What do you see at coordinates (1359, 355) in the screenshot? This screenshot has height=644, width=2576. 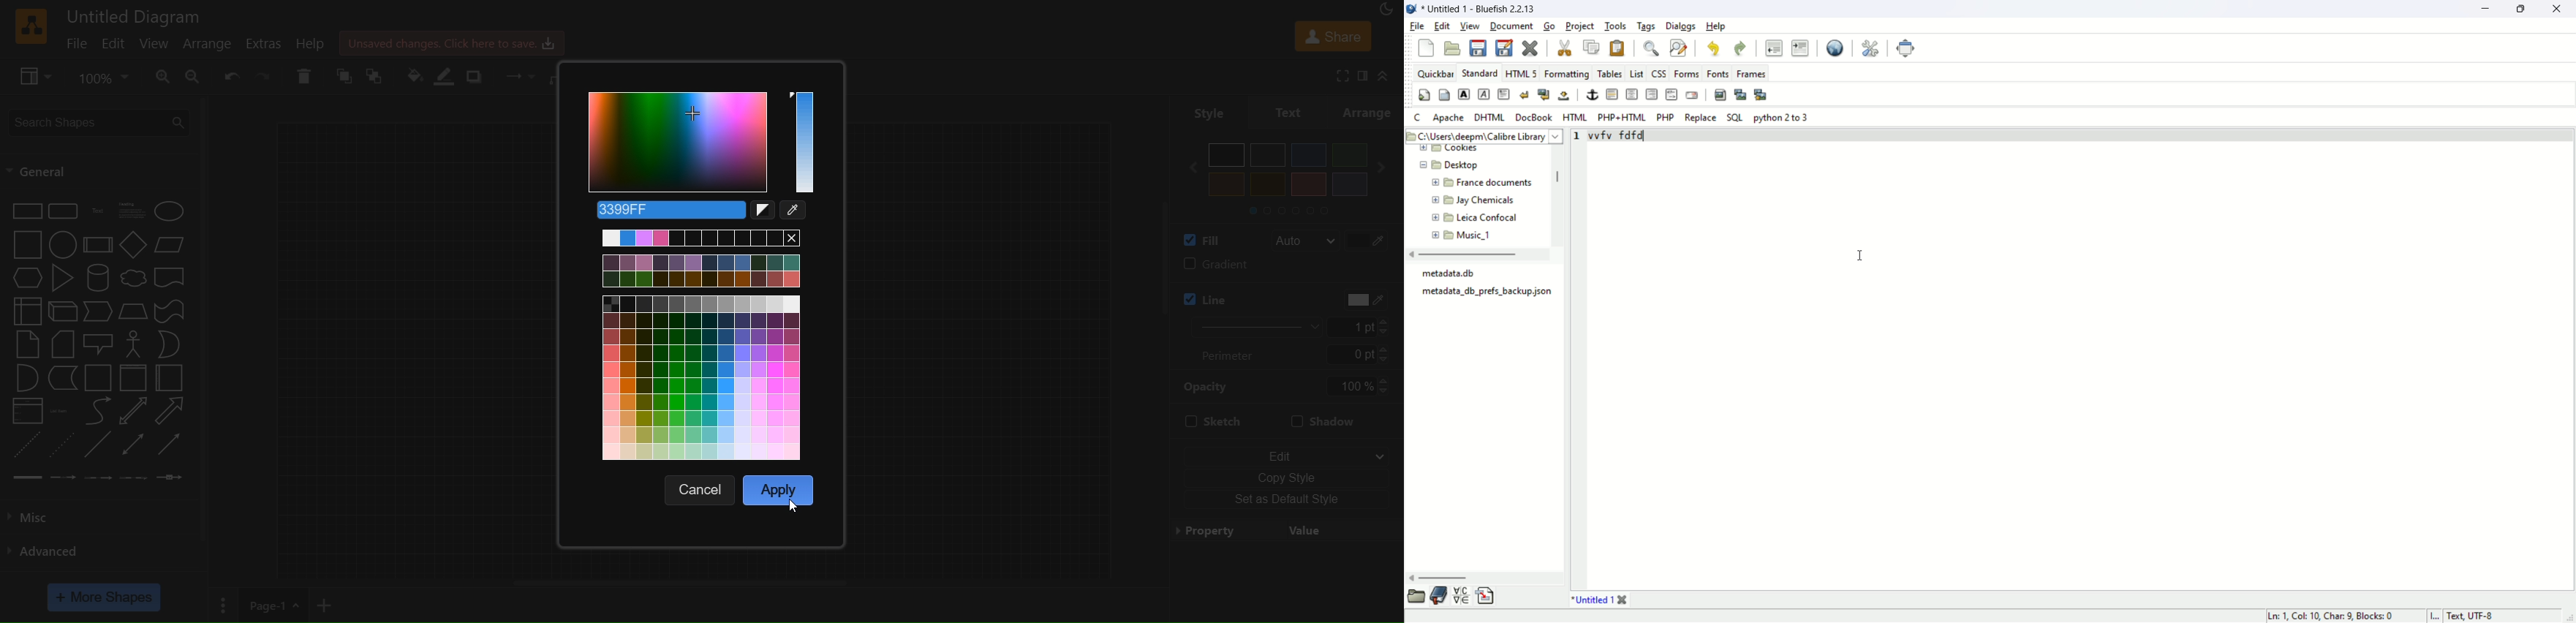 I see `0 pt` at bounding box center [1359, 355].